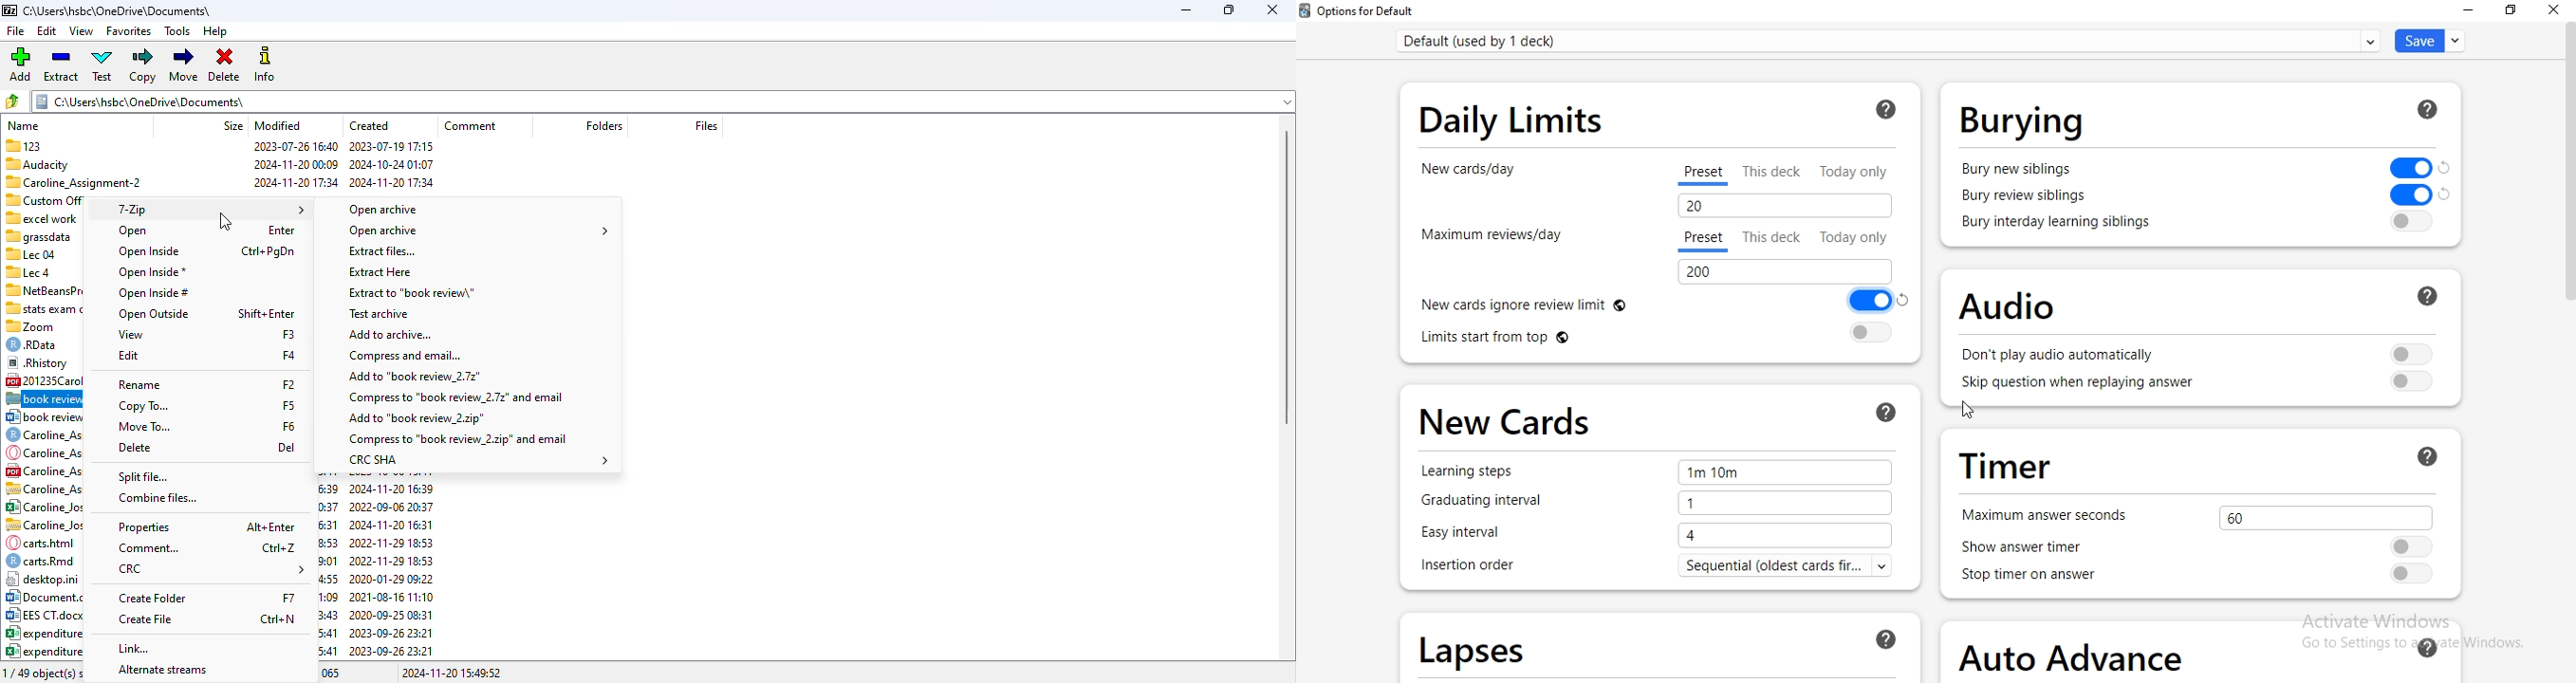 This screenshot has height=700, width=2576. Describe the element at coordinates (2060, 356) in the screenshot. I see `don't play audio automatically` at that location.